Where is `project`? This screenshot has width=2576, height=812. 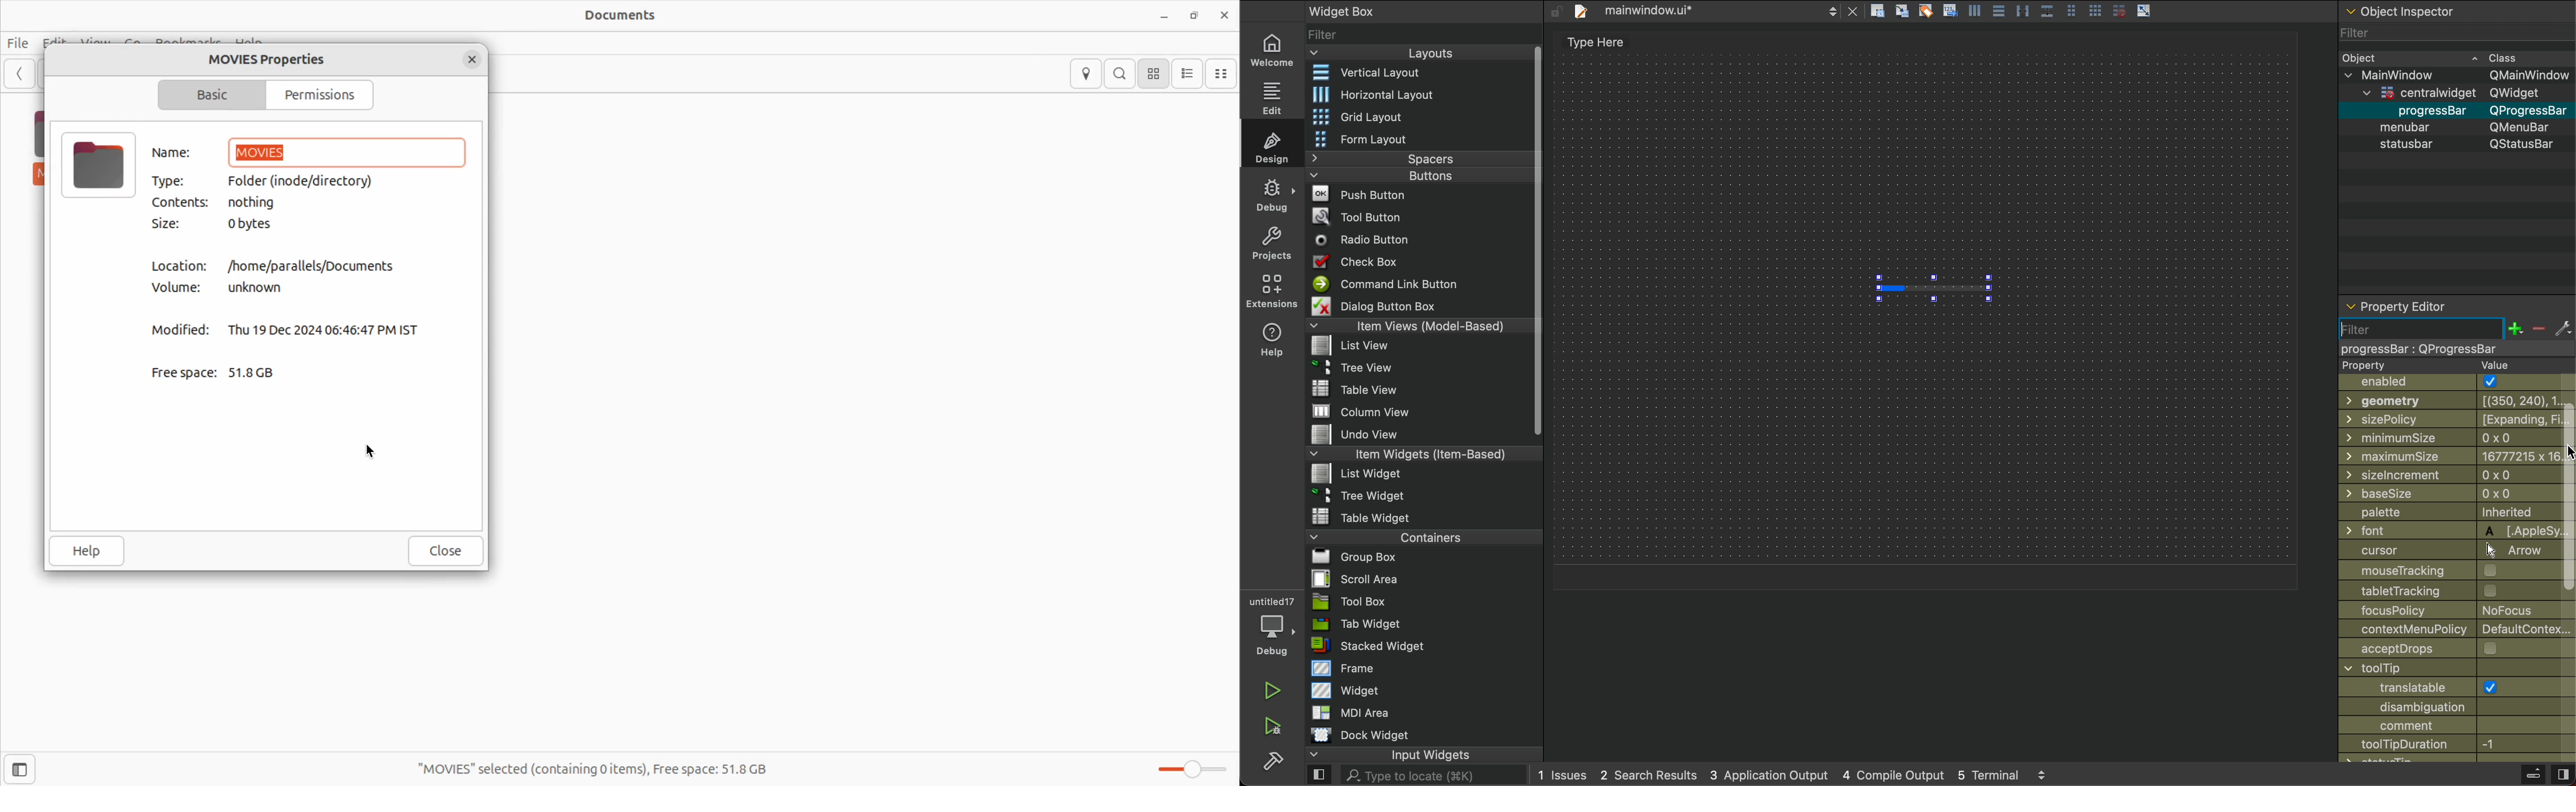
project is located at coordinates (1273, 243).